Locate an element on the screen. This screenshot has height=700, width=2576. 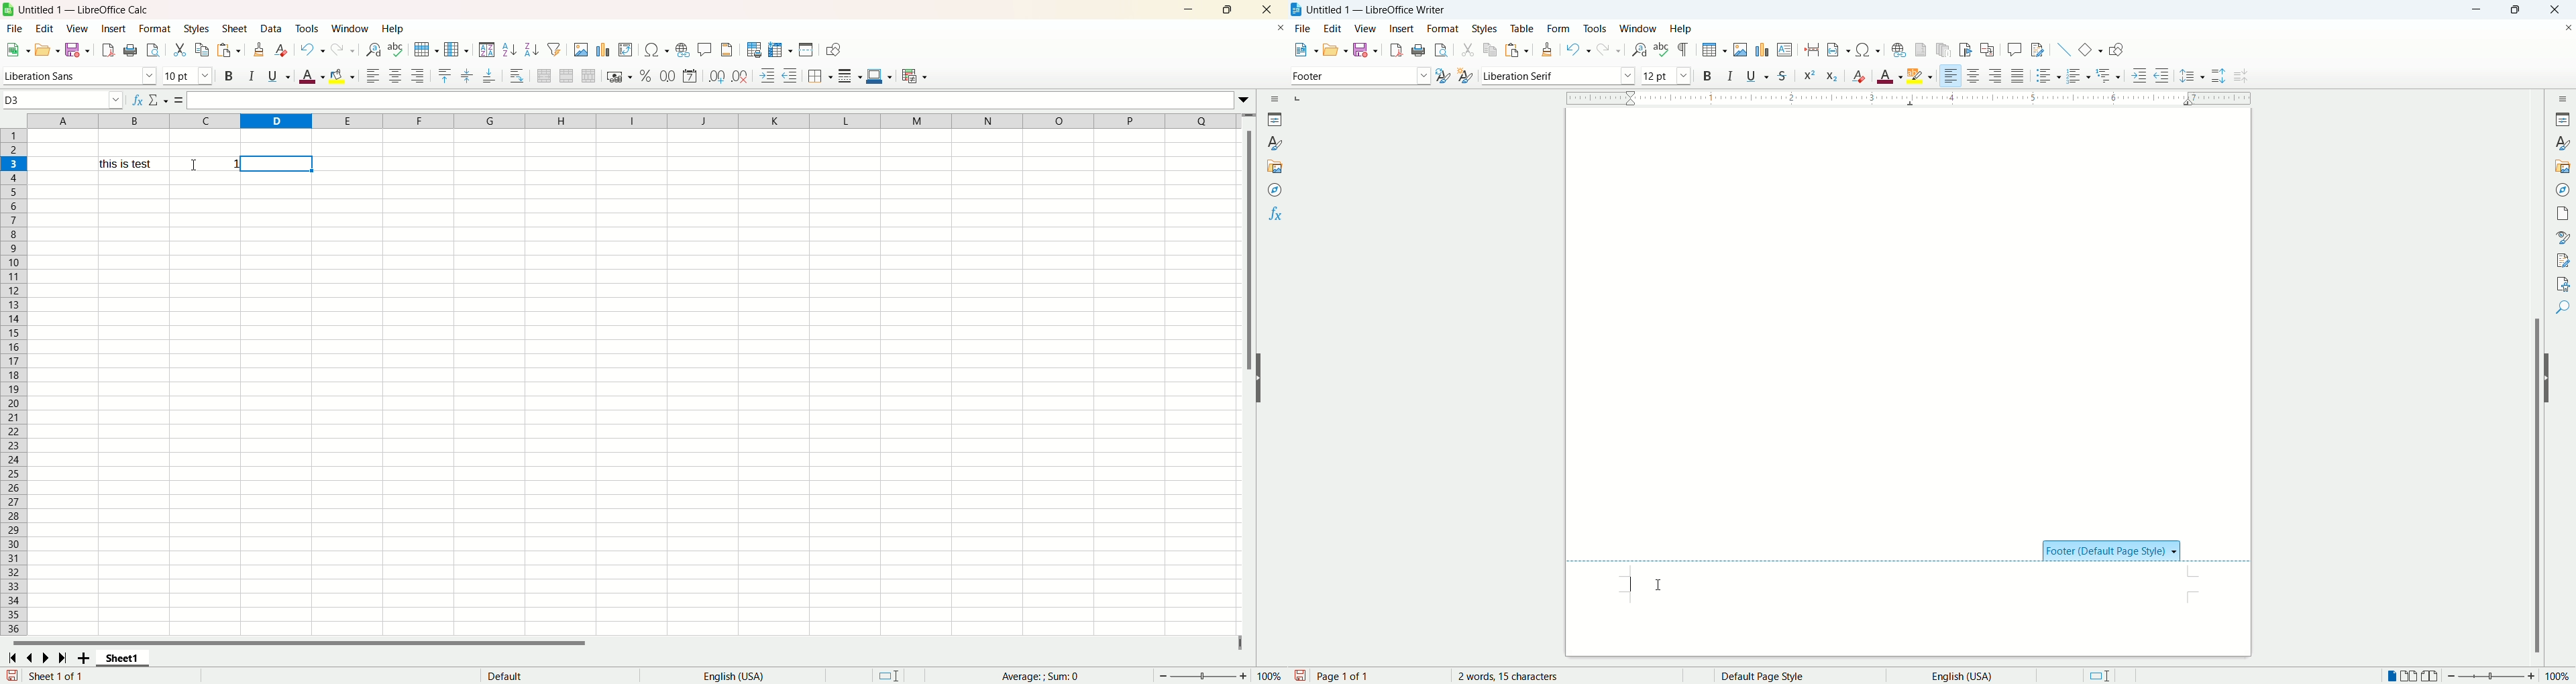
copy is located at coordinates (201, 51).